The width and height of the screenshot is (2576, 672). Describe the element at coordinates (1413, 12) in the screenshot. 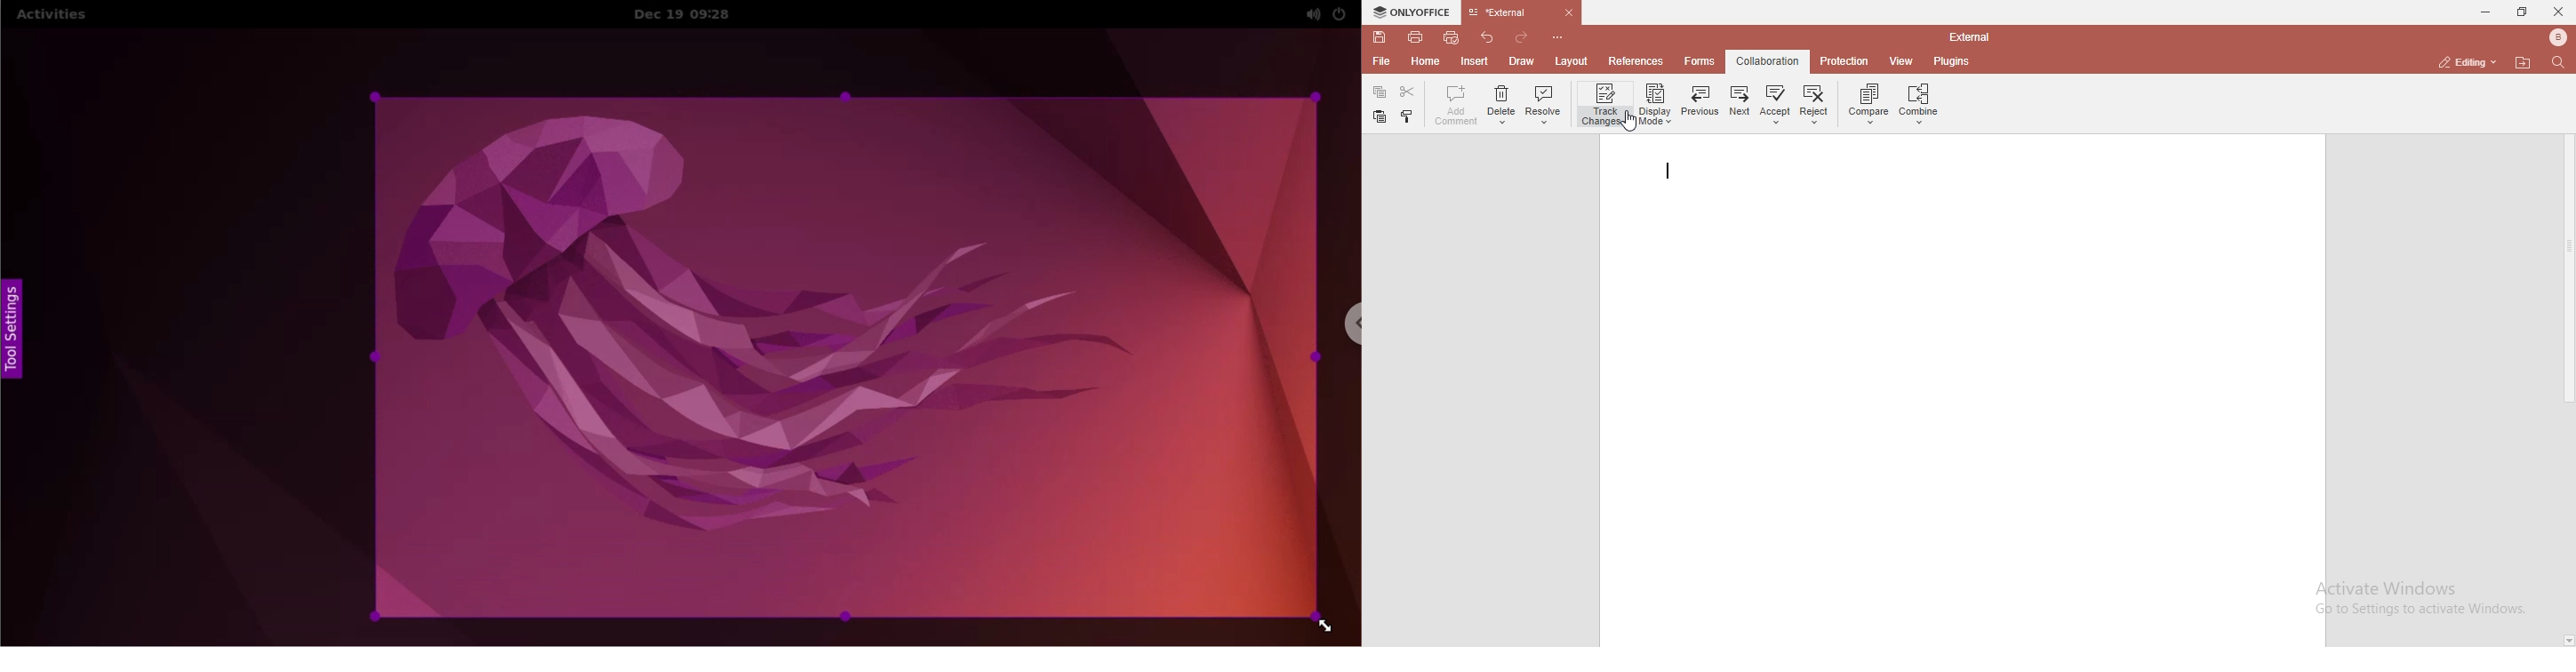

I see `onlyoffice` at that location.